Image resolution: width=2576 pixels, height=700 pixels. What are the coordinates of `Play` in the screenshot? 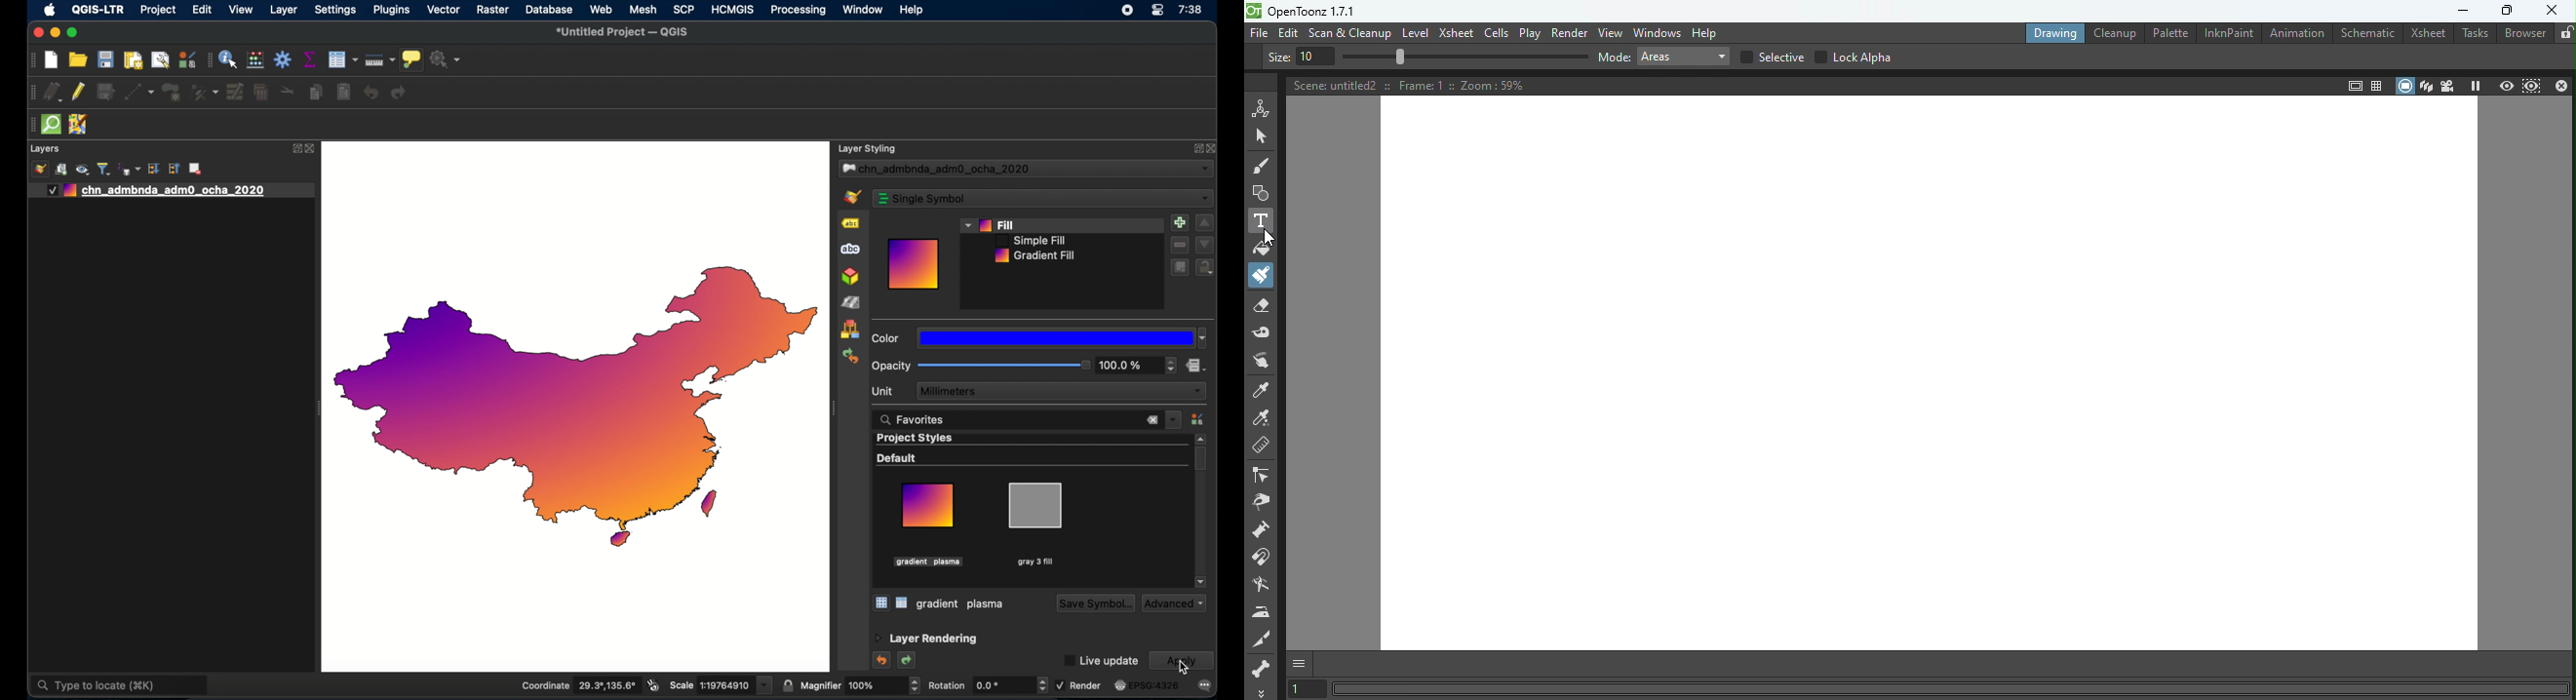 It's located at (1532, 34).